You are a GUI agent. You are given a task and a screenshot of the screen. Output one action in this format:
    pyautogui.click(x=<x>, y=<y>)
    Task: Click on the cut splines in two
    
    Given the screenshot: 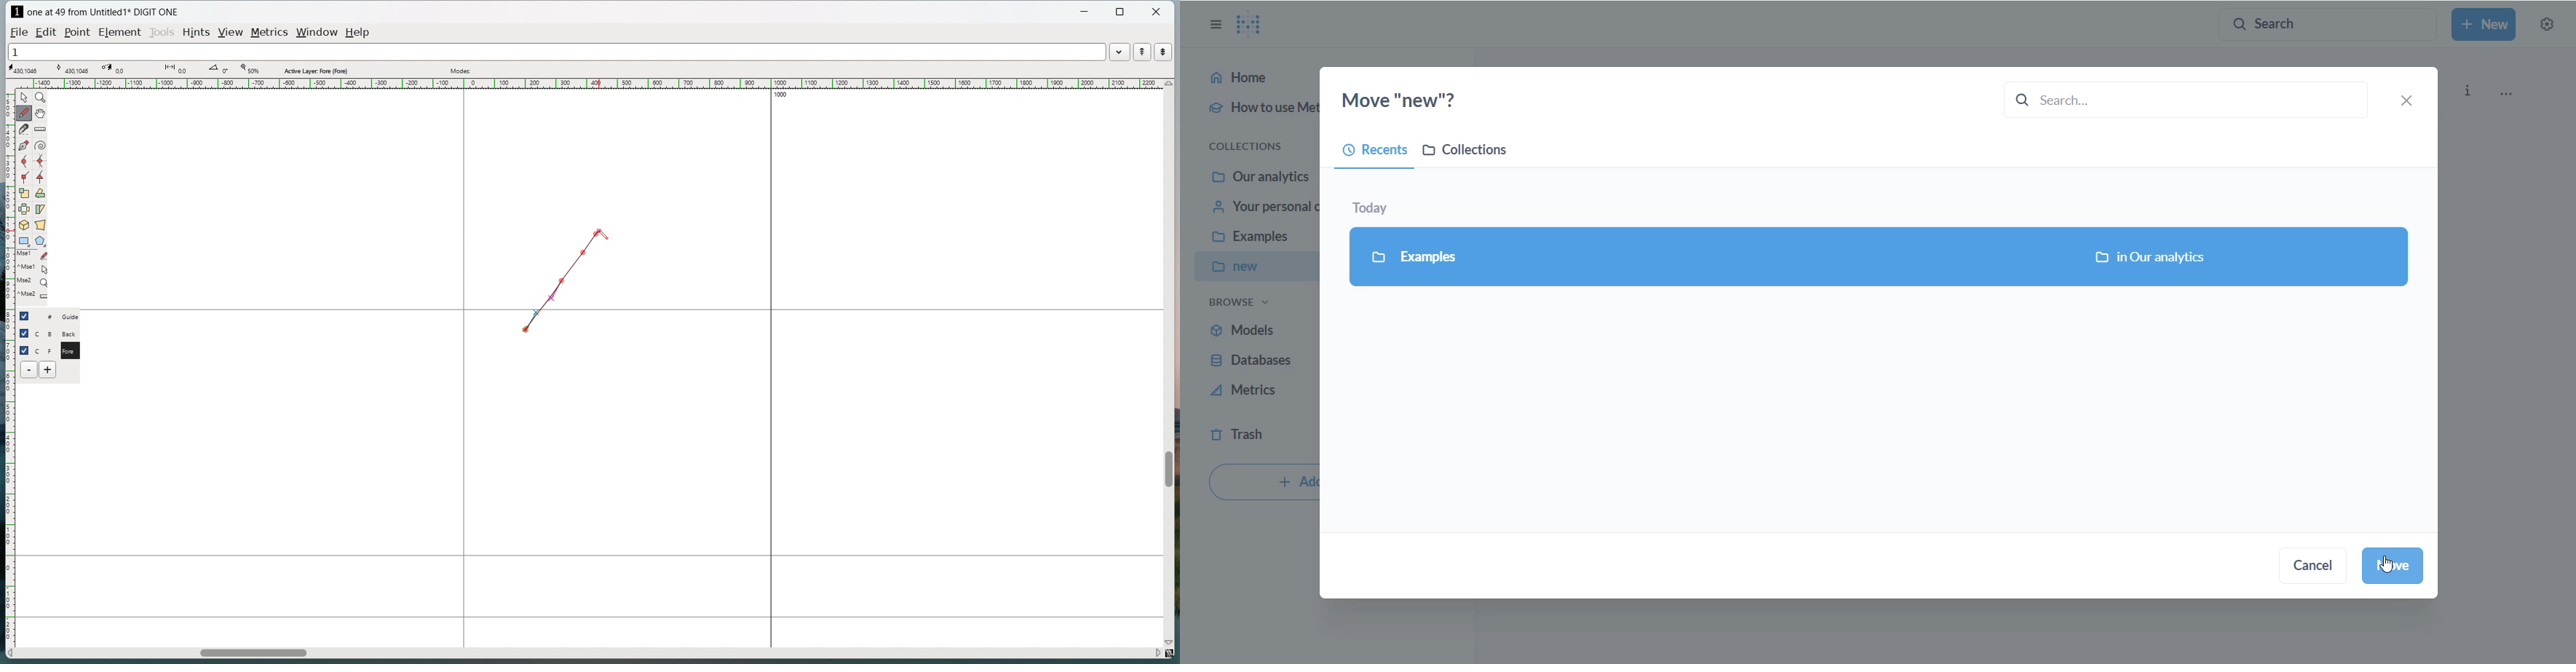 What is the action you would take?
    pyautogui.click(x=25, y=129)
    